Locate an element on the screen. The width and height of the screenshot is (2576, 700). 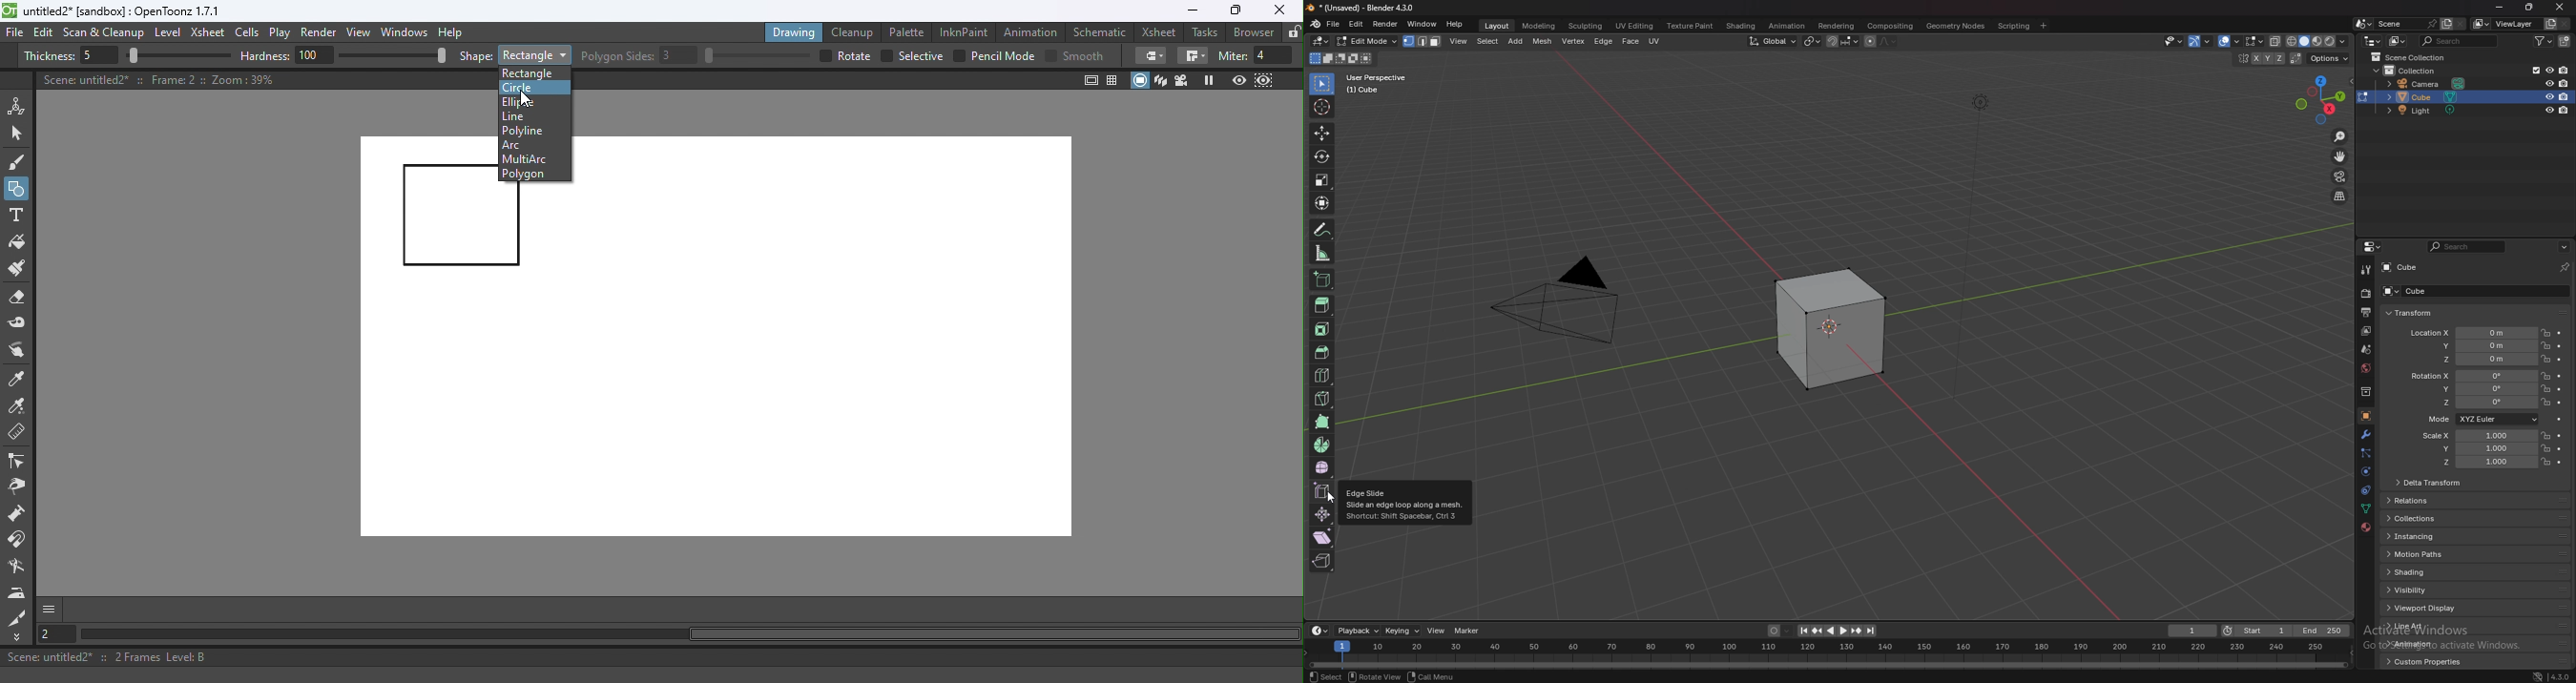
mode is located at coordinates (1340, 58).